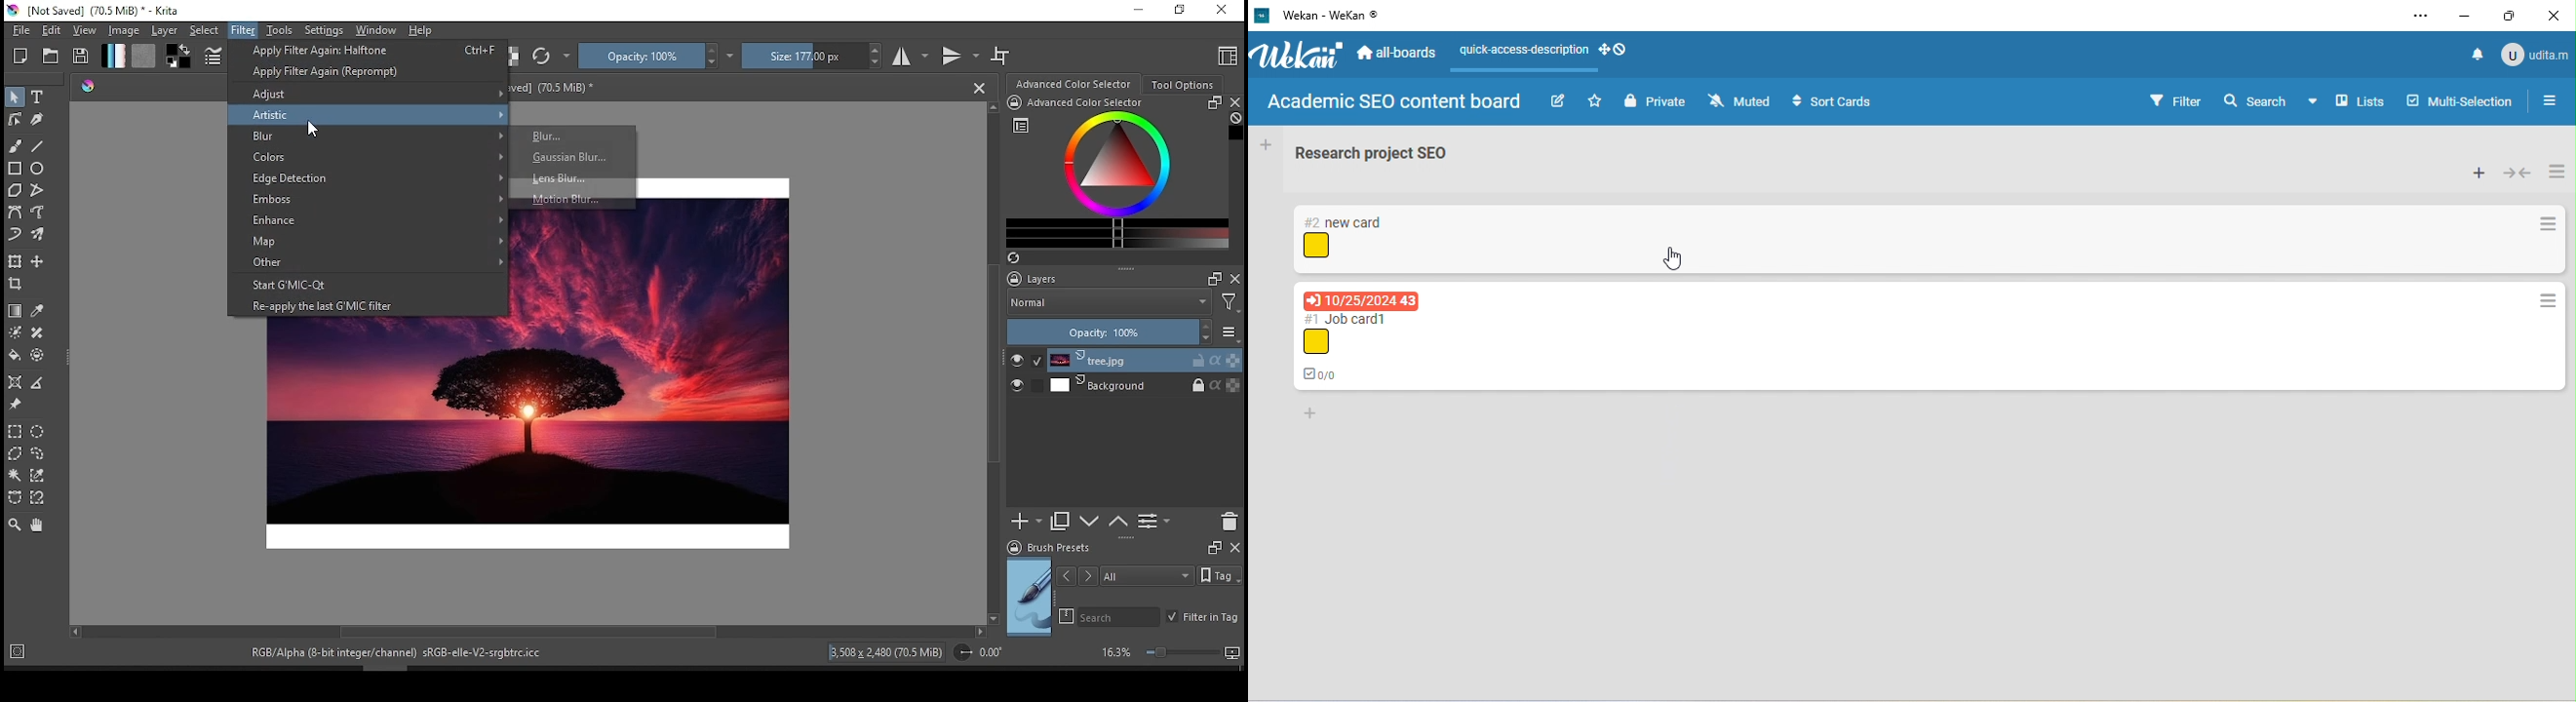 Image resolution: width=2576 pixels, height=728 pixels. Describe the element at coordinates (1327, 372) in the screenshot. I see `0/0` at that location.